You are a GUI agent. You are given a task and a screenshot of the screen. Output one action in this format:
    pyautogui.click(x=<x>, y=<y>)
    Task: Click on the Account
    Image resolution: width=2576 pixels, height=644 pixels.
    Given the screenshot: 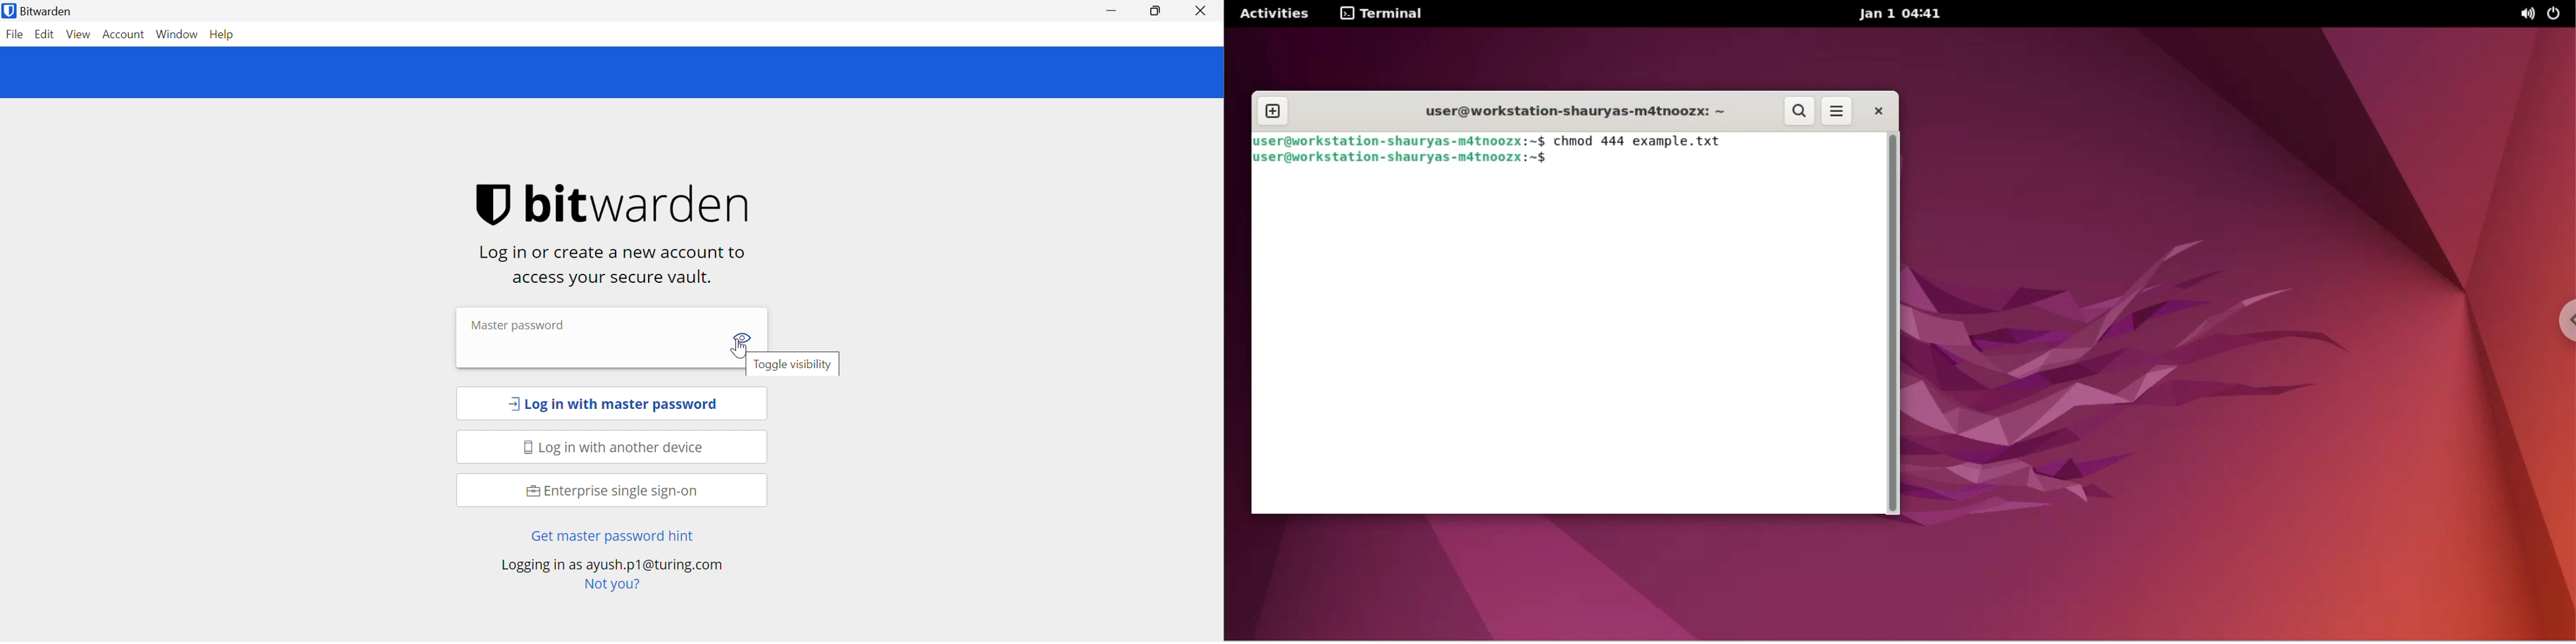 What is the action you would take?
    pyautogui.click(x=123, y=34)
    